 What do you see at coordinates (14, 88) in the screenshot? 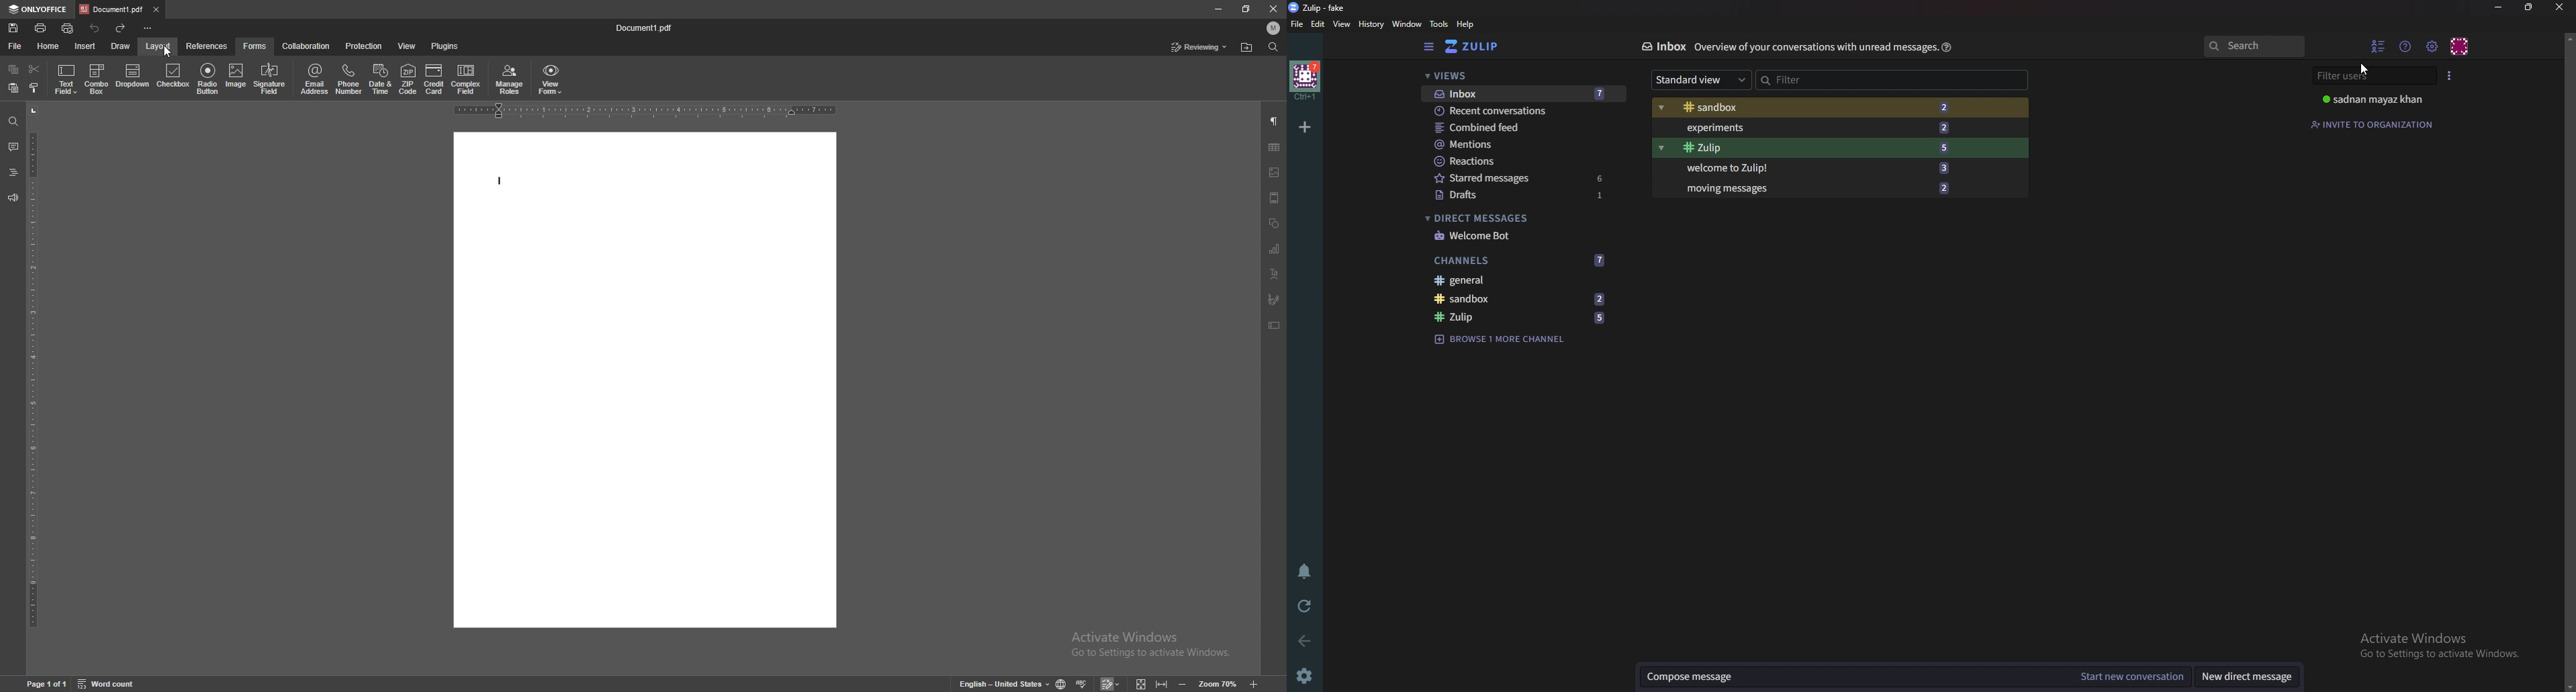
I see `paste` at bounding box center [14, 88].